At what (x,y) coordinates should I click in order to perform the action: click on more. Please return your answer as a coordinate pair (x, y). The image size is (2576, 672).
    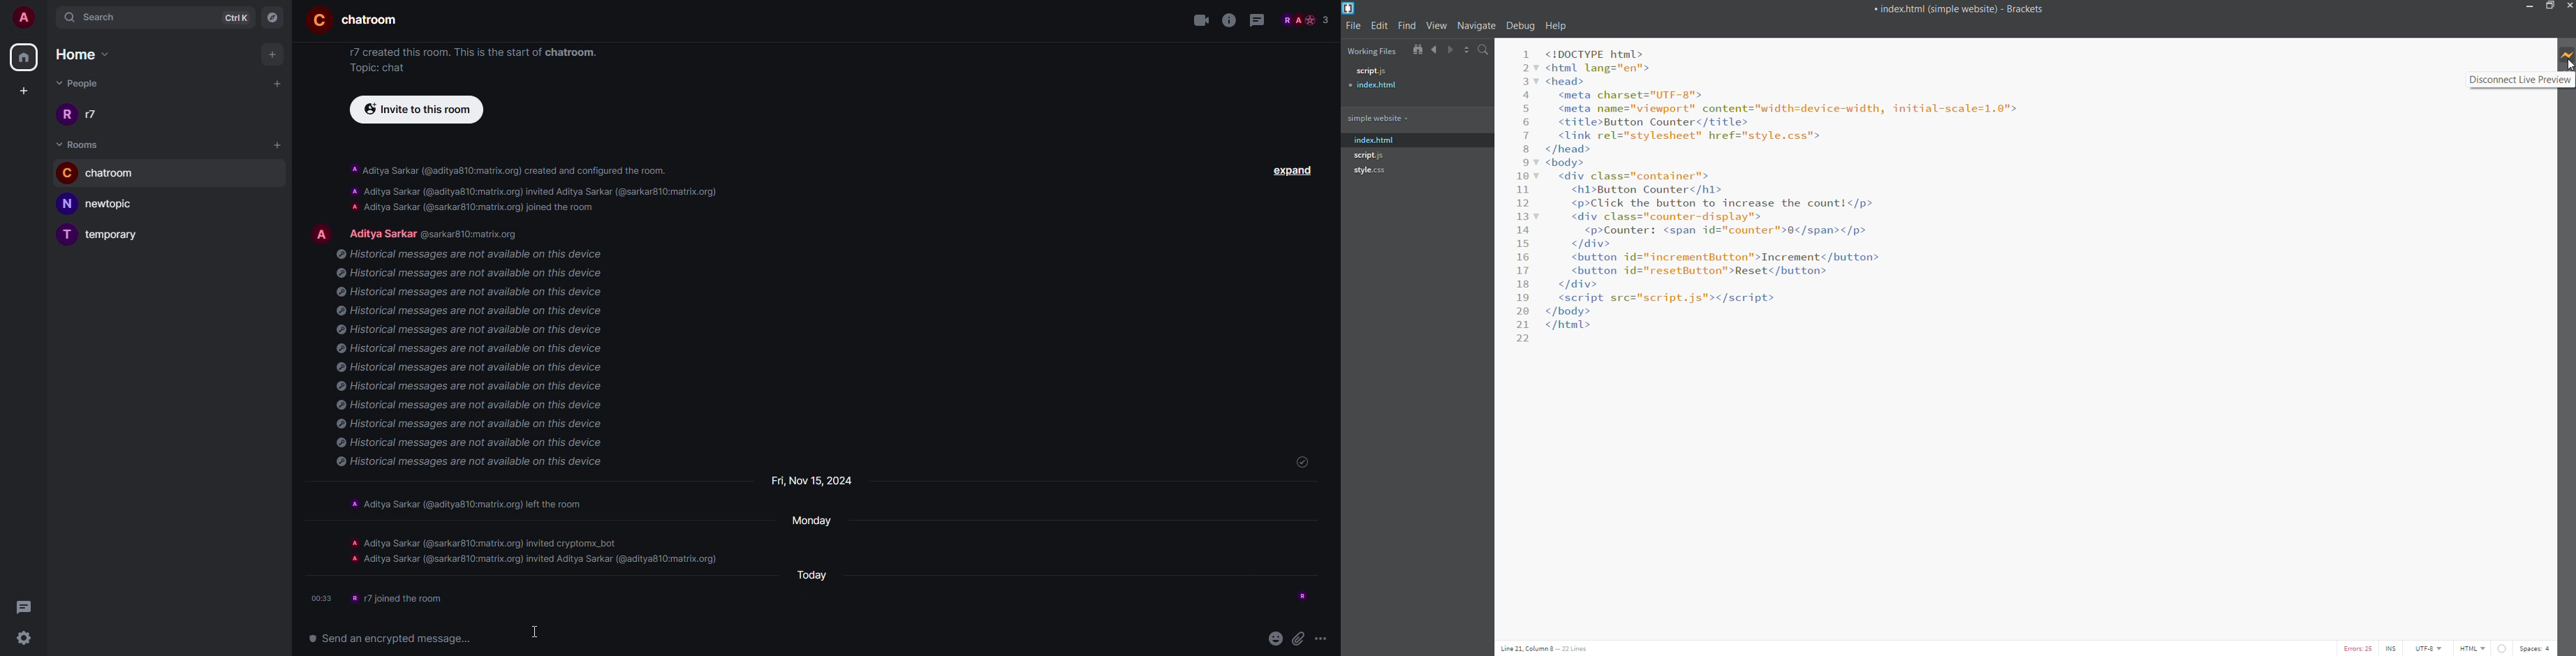
    Looking at the image, I should click on (1327, 636).